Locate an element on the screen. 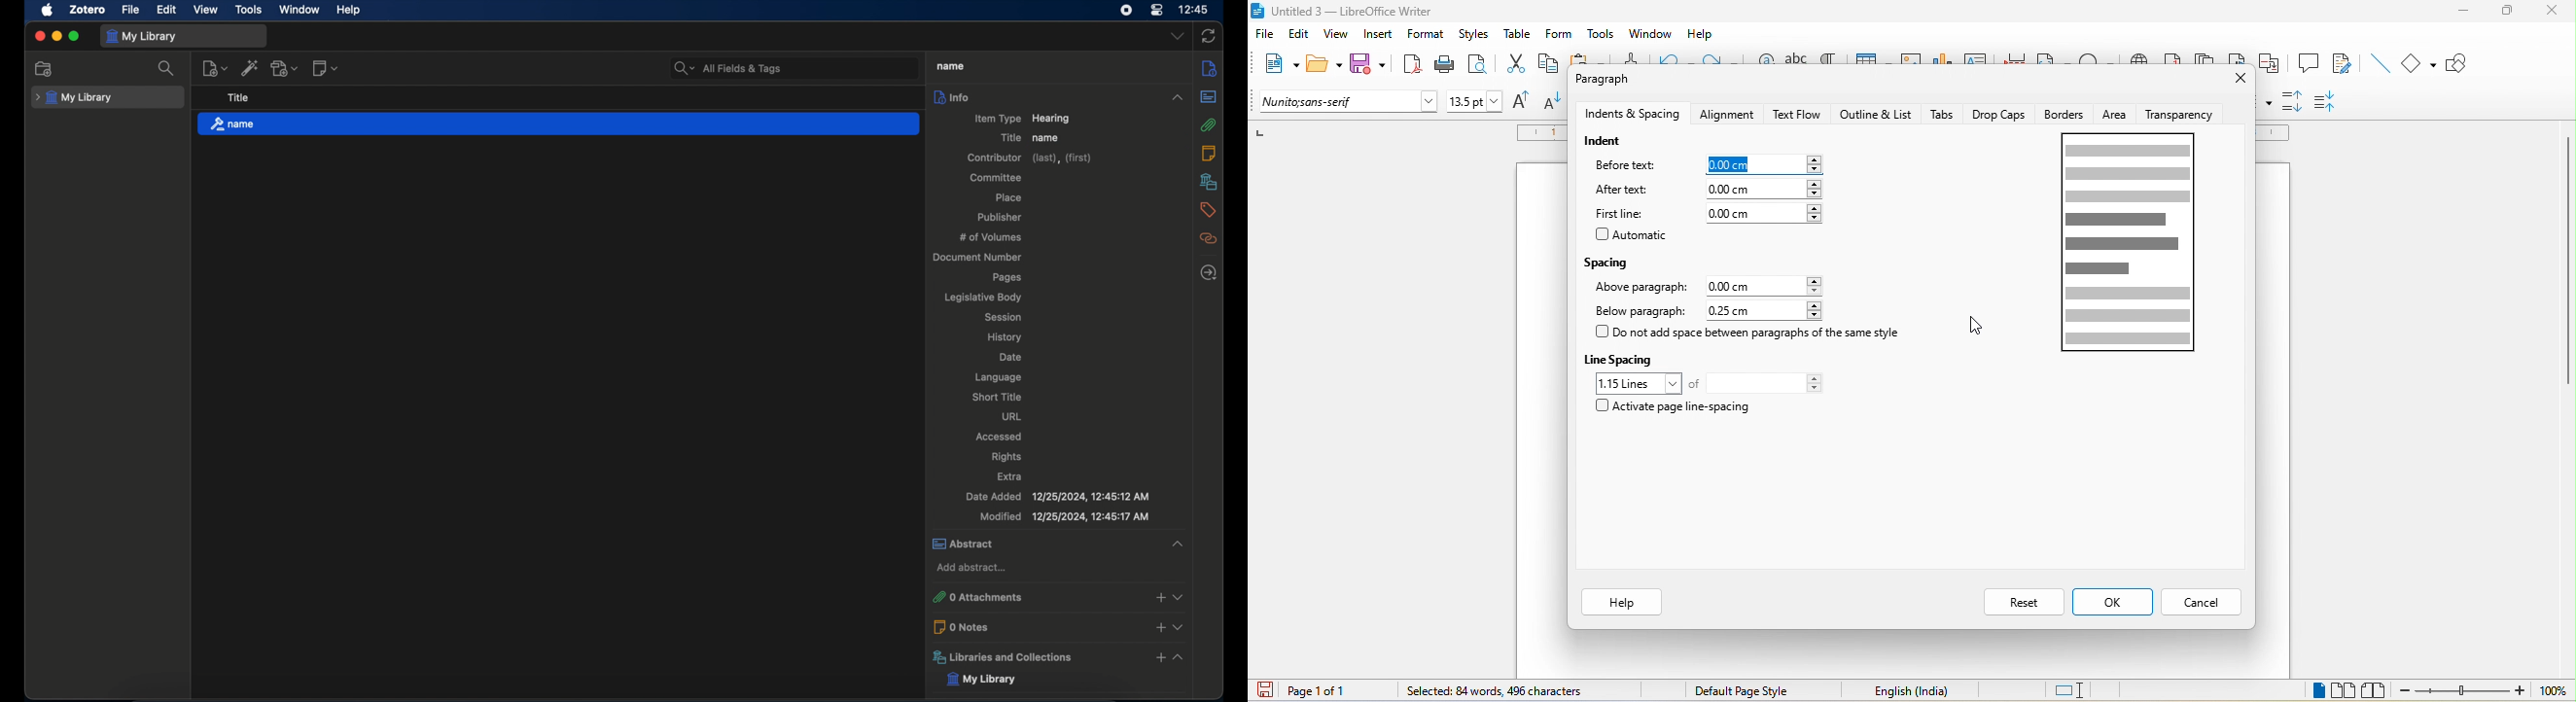  cut is located at coordinates (1516, 65).